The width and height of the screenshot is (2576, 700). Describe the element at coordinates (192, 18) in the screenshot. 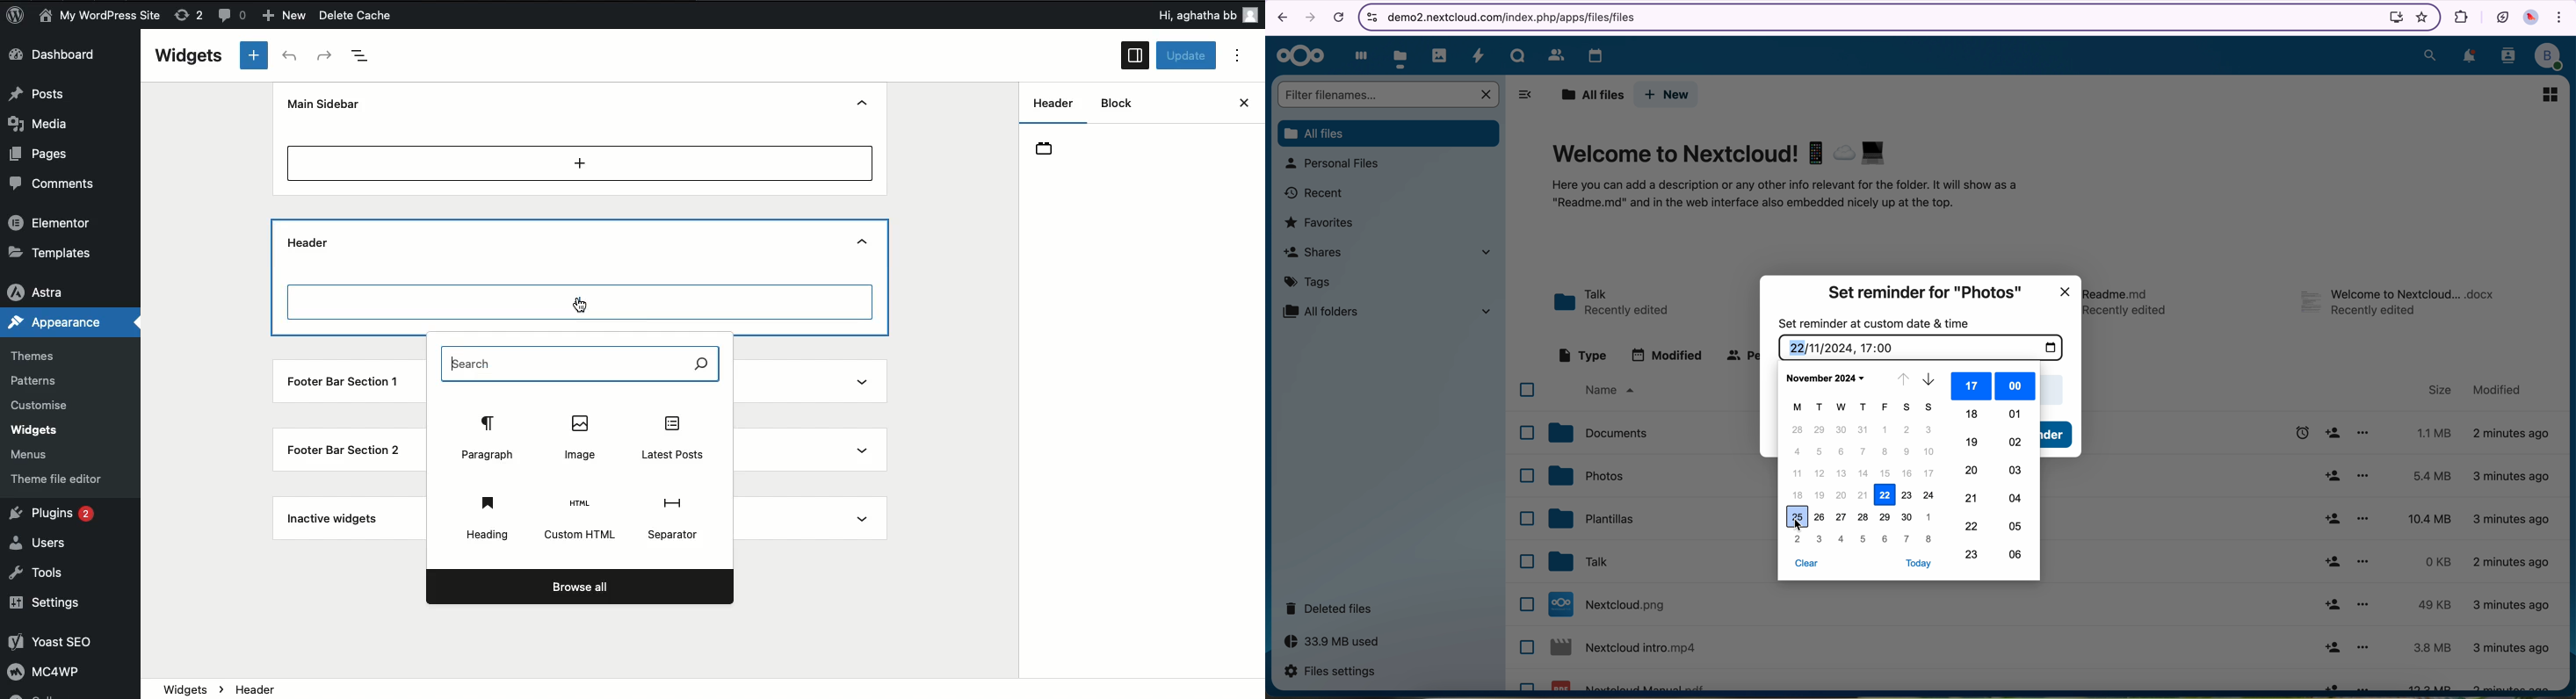

I see `rework` at that location.